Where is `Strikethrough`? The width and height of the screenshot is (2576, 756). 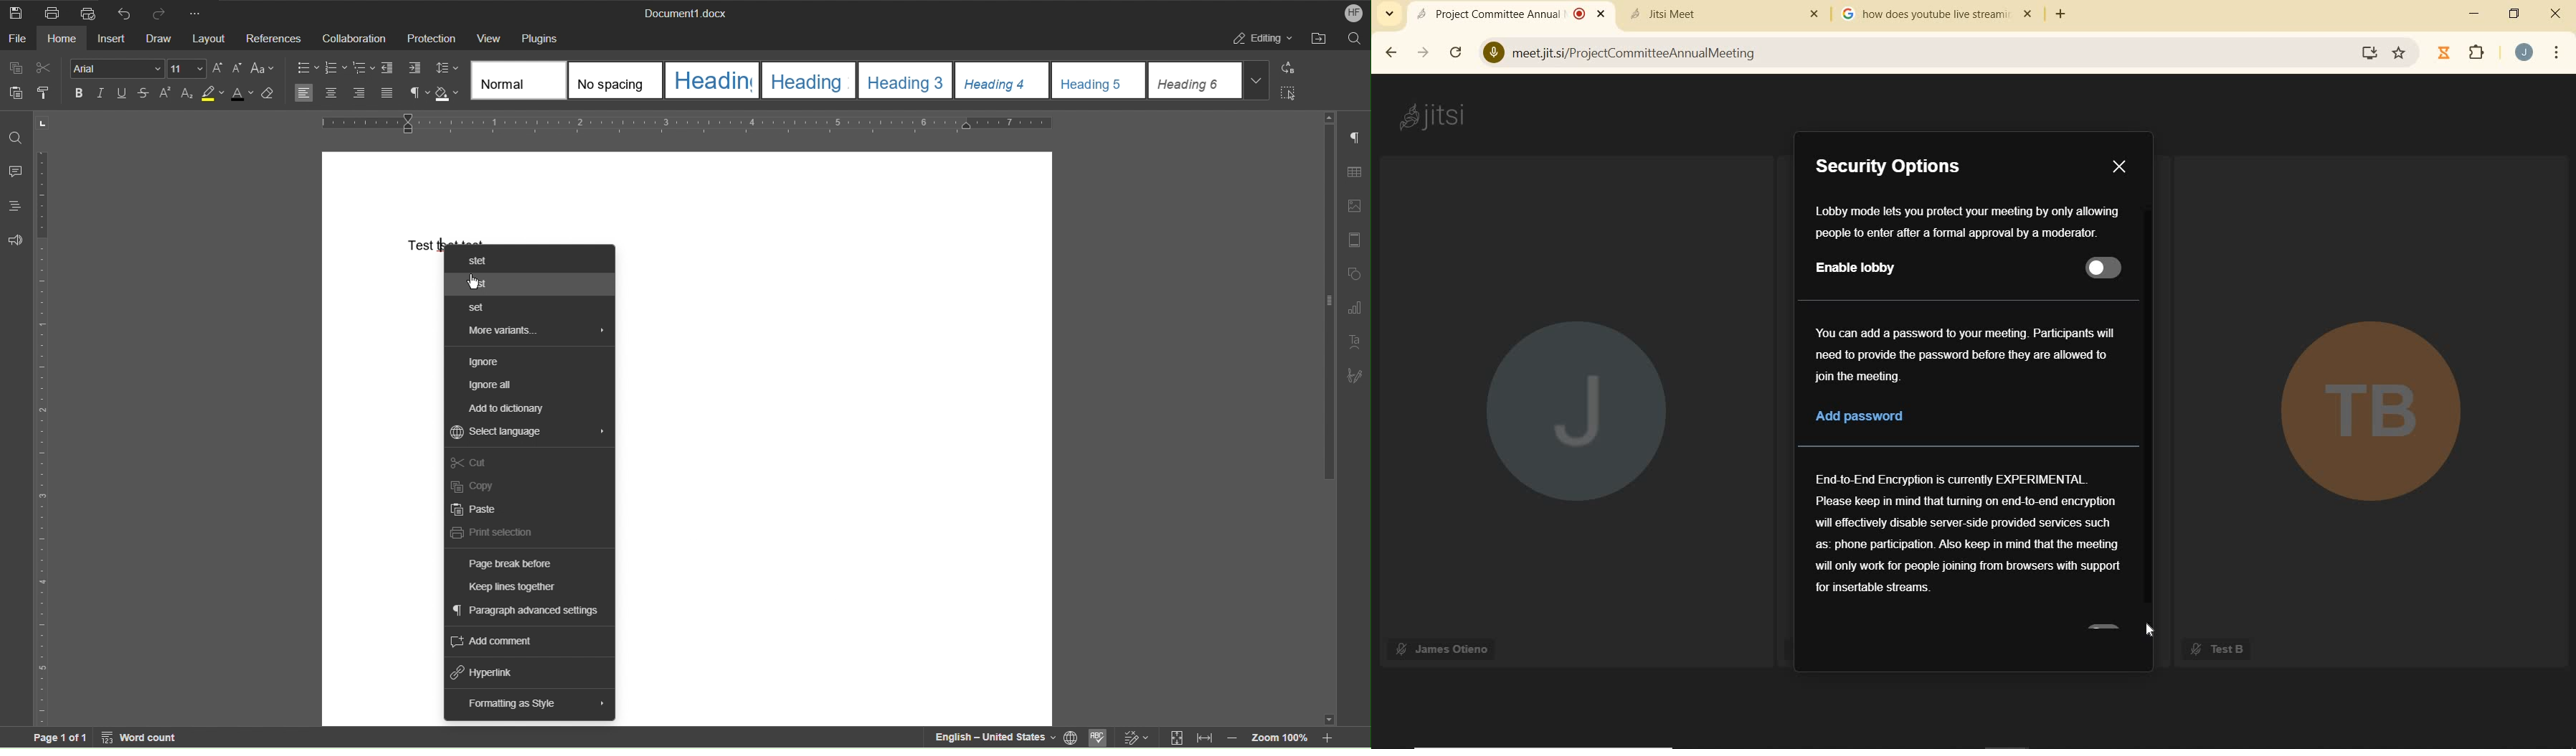
Strikethrough is located at coordinates (145, 94).